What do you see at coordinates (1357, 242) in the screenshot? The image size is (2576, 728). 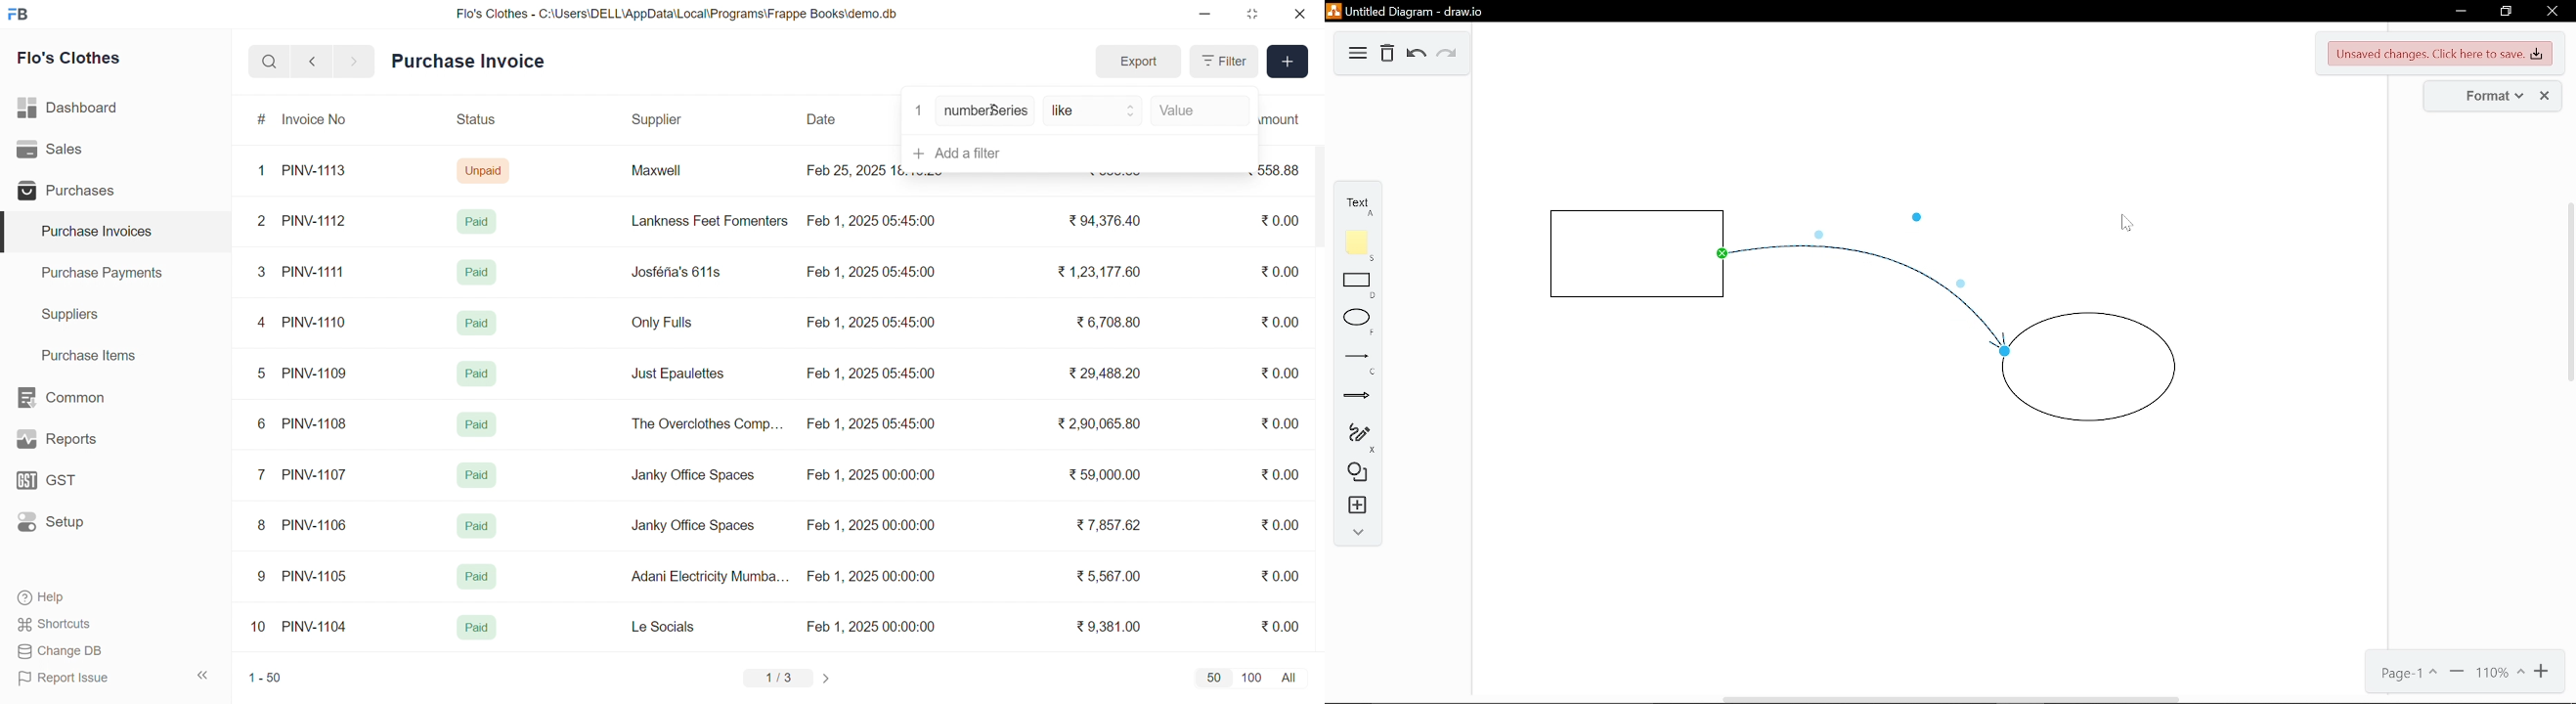 I see `Note` at bounding box center [1357, 242].